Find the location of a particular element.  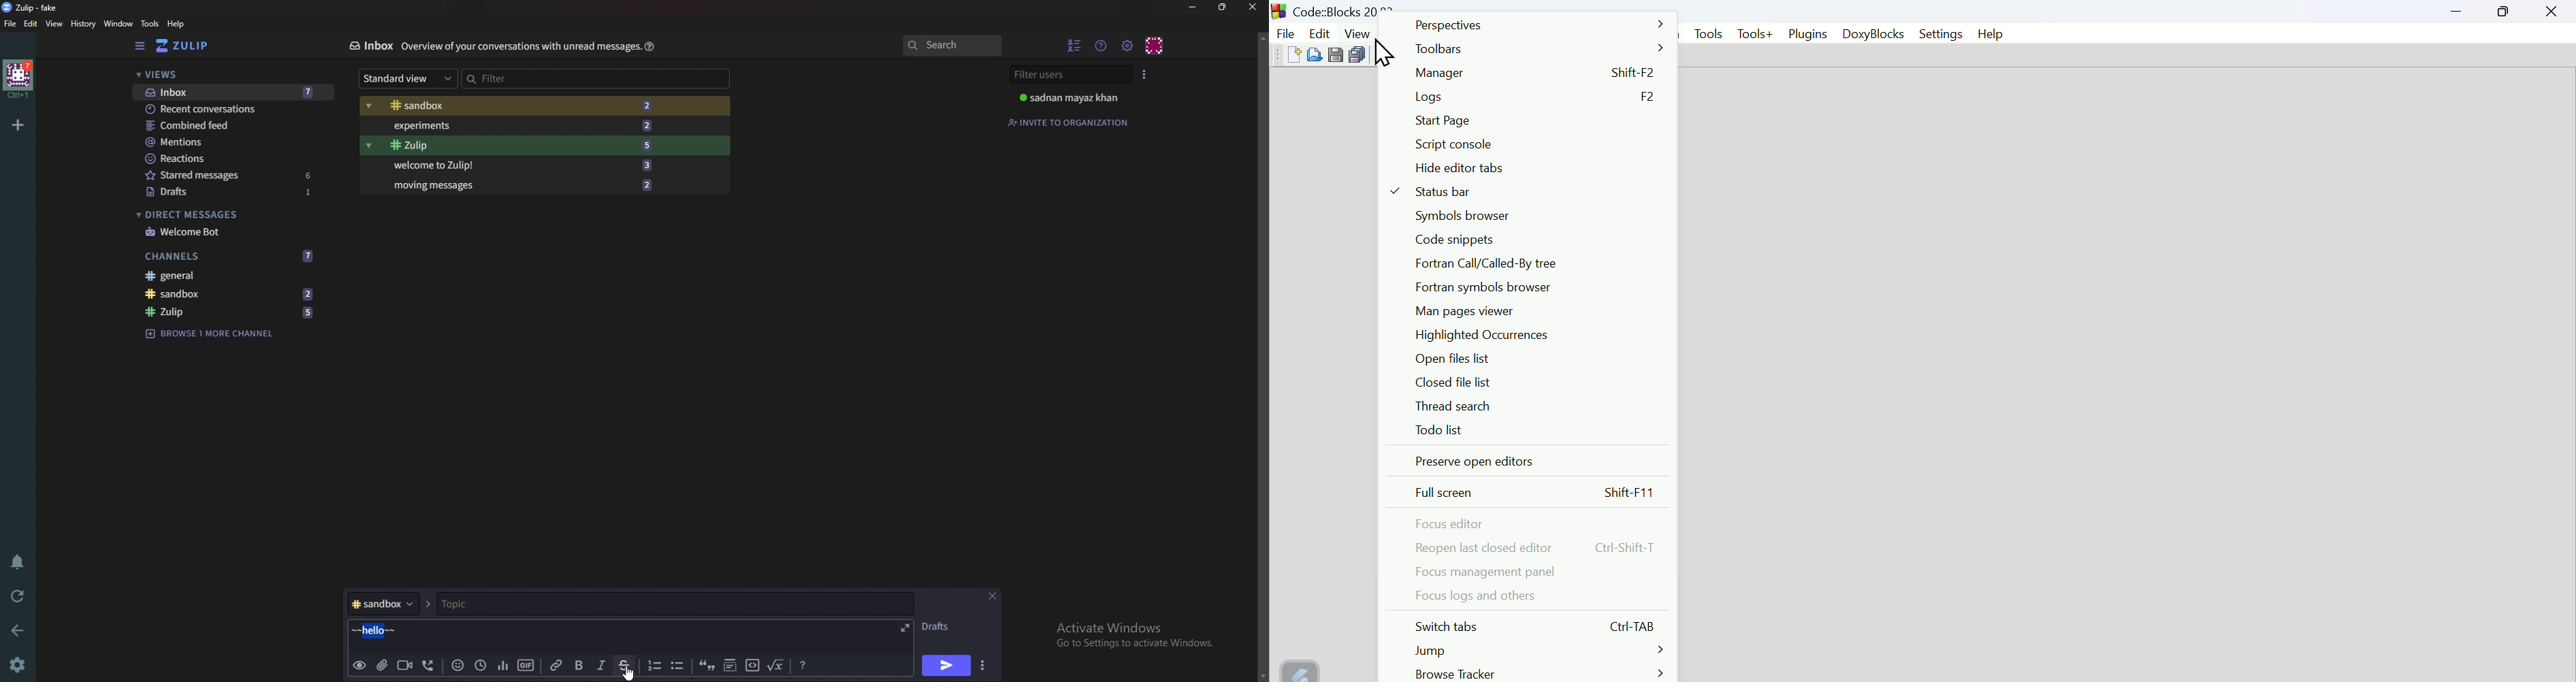

Experiments is located at coordinates (518, 126).